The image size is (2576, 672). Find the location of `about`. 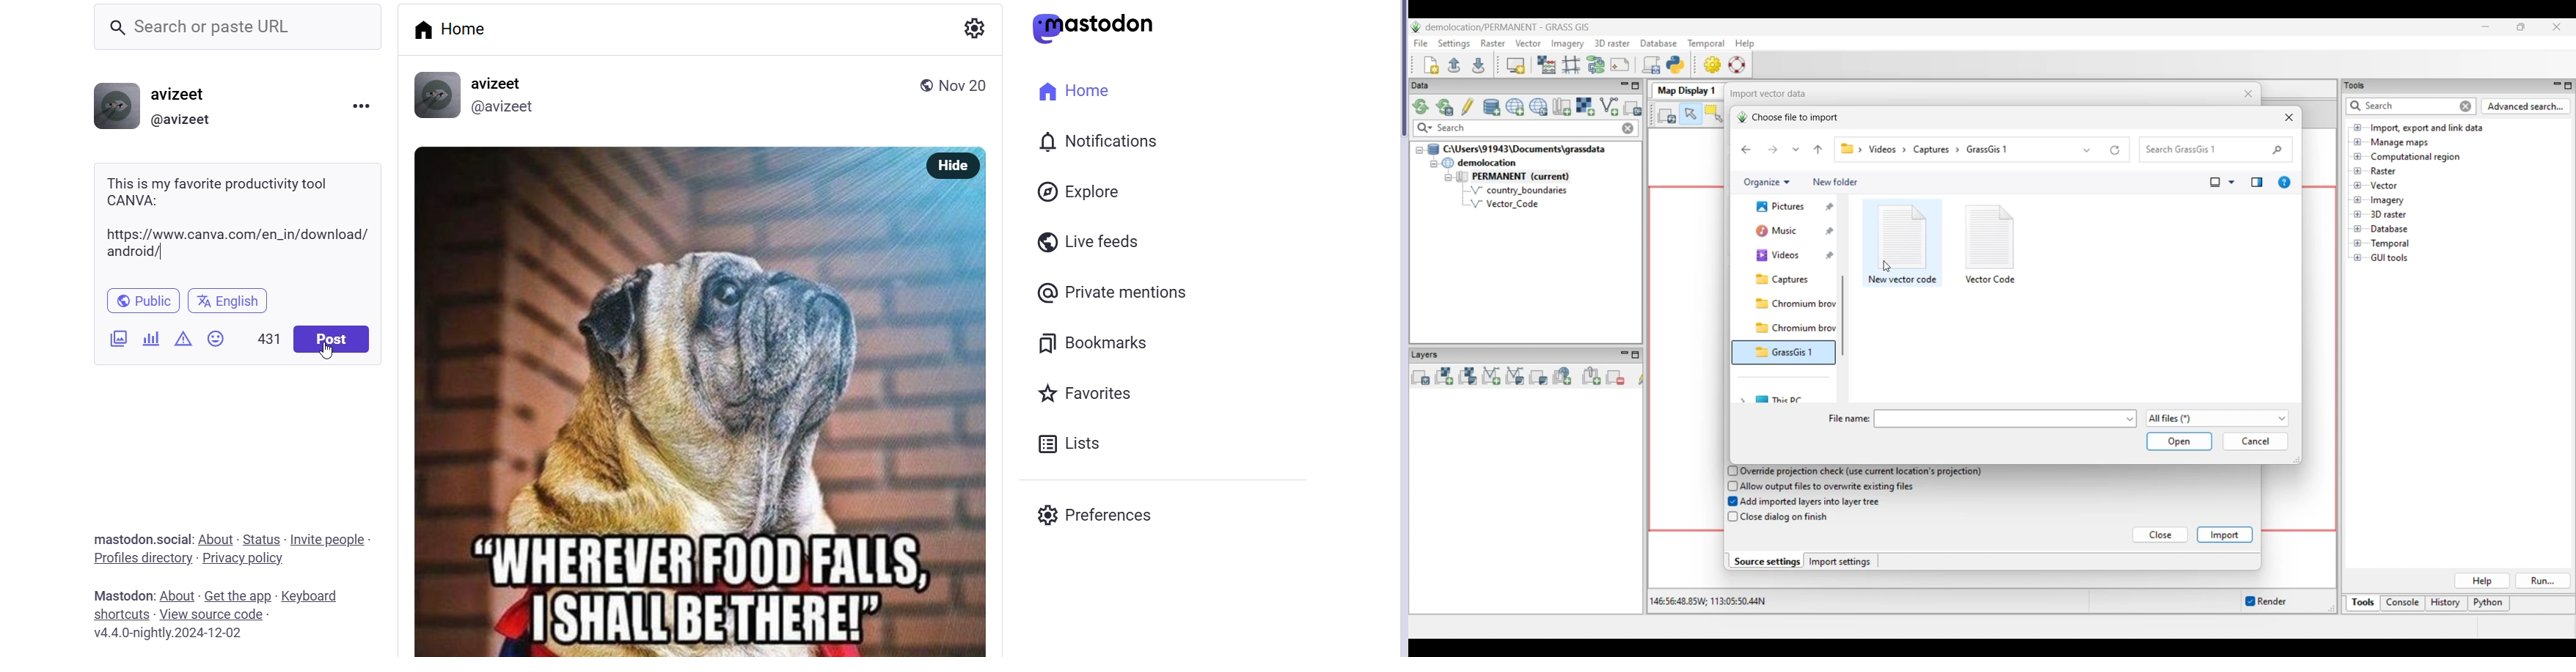

about is located at coordinates (178, 595).